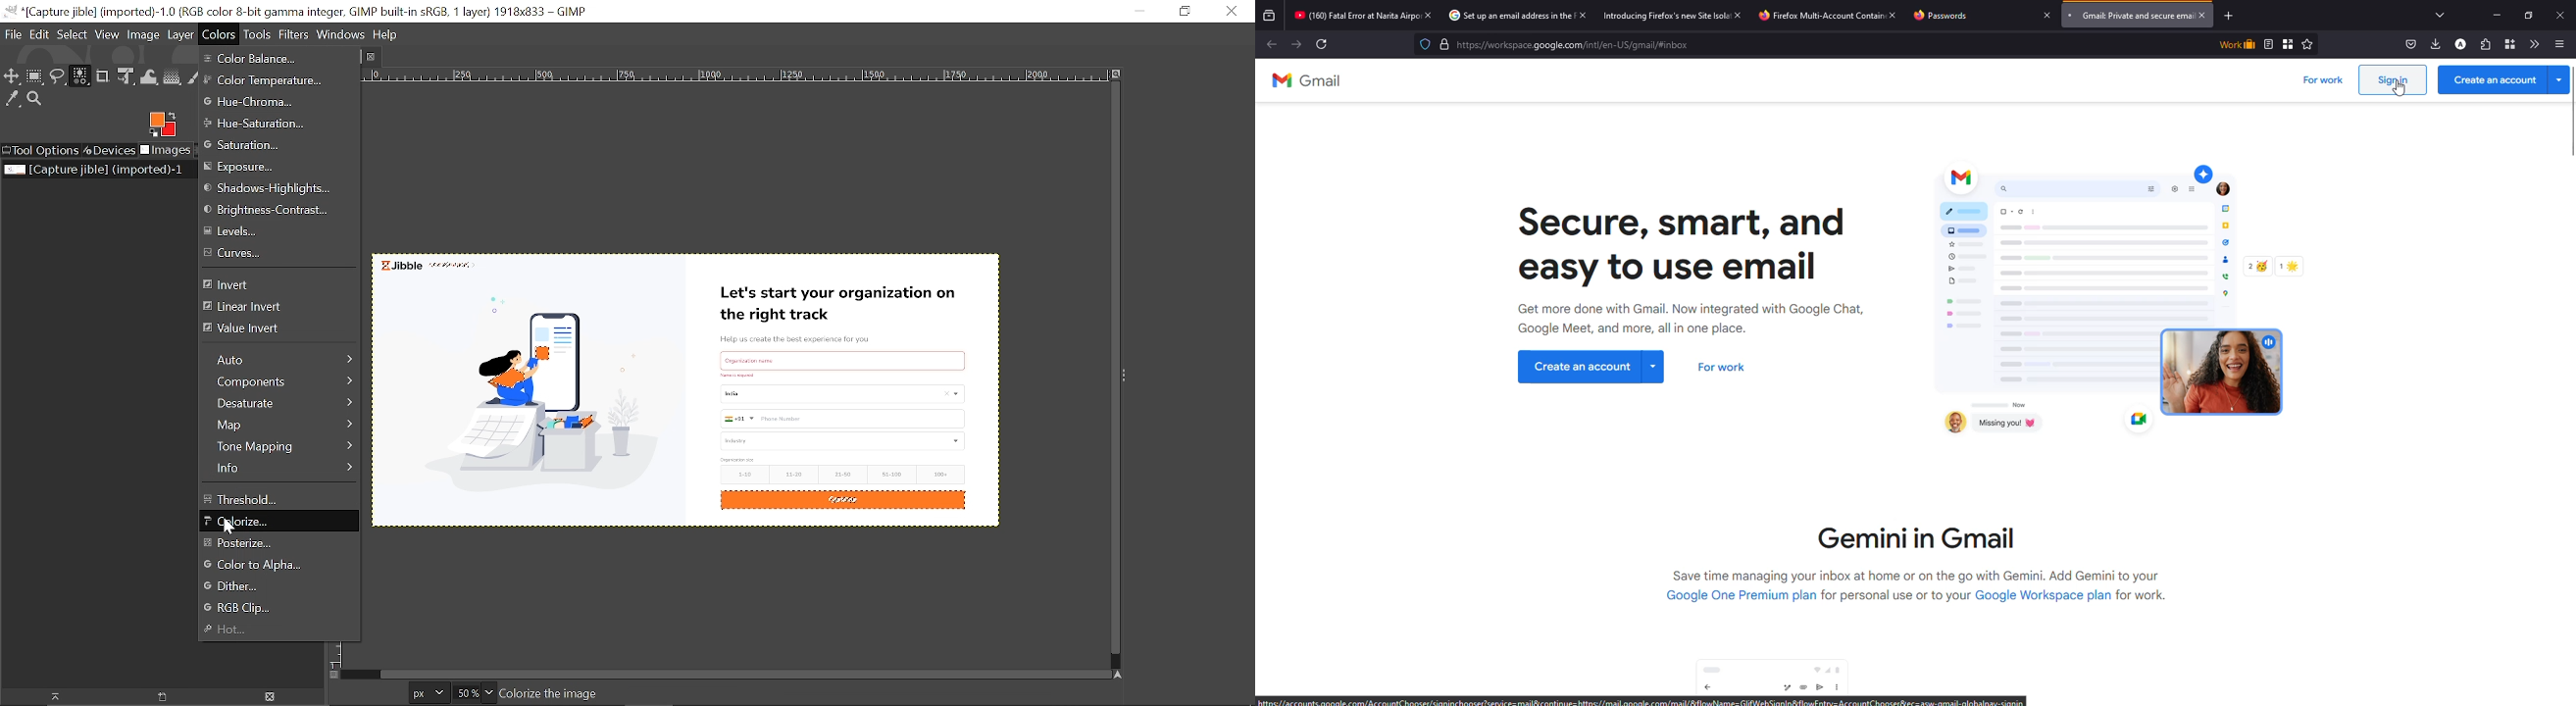 The width and height of the screenshot is (2576, 728). What do you see at coordinates (1306, 81) in the screenshot?
I see `gmail` at bounding box center [1306, 81].